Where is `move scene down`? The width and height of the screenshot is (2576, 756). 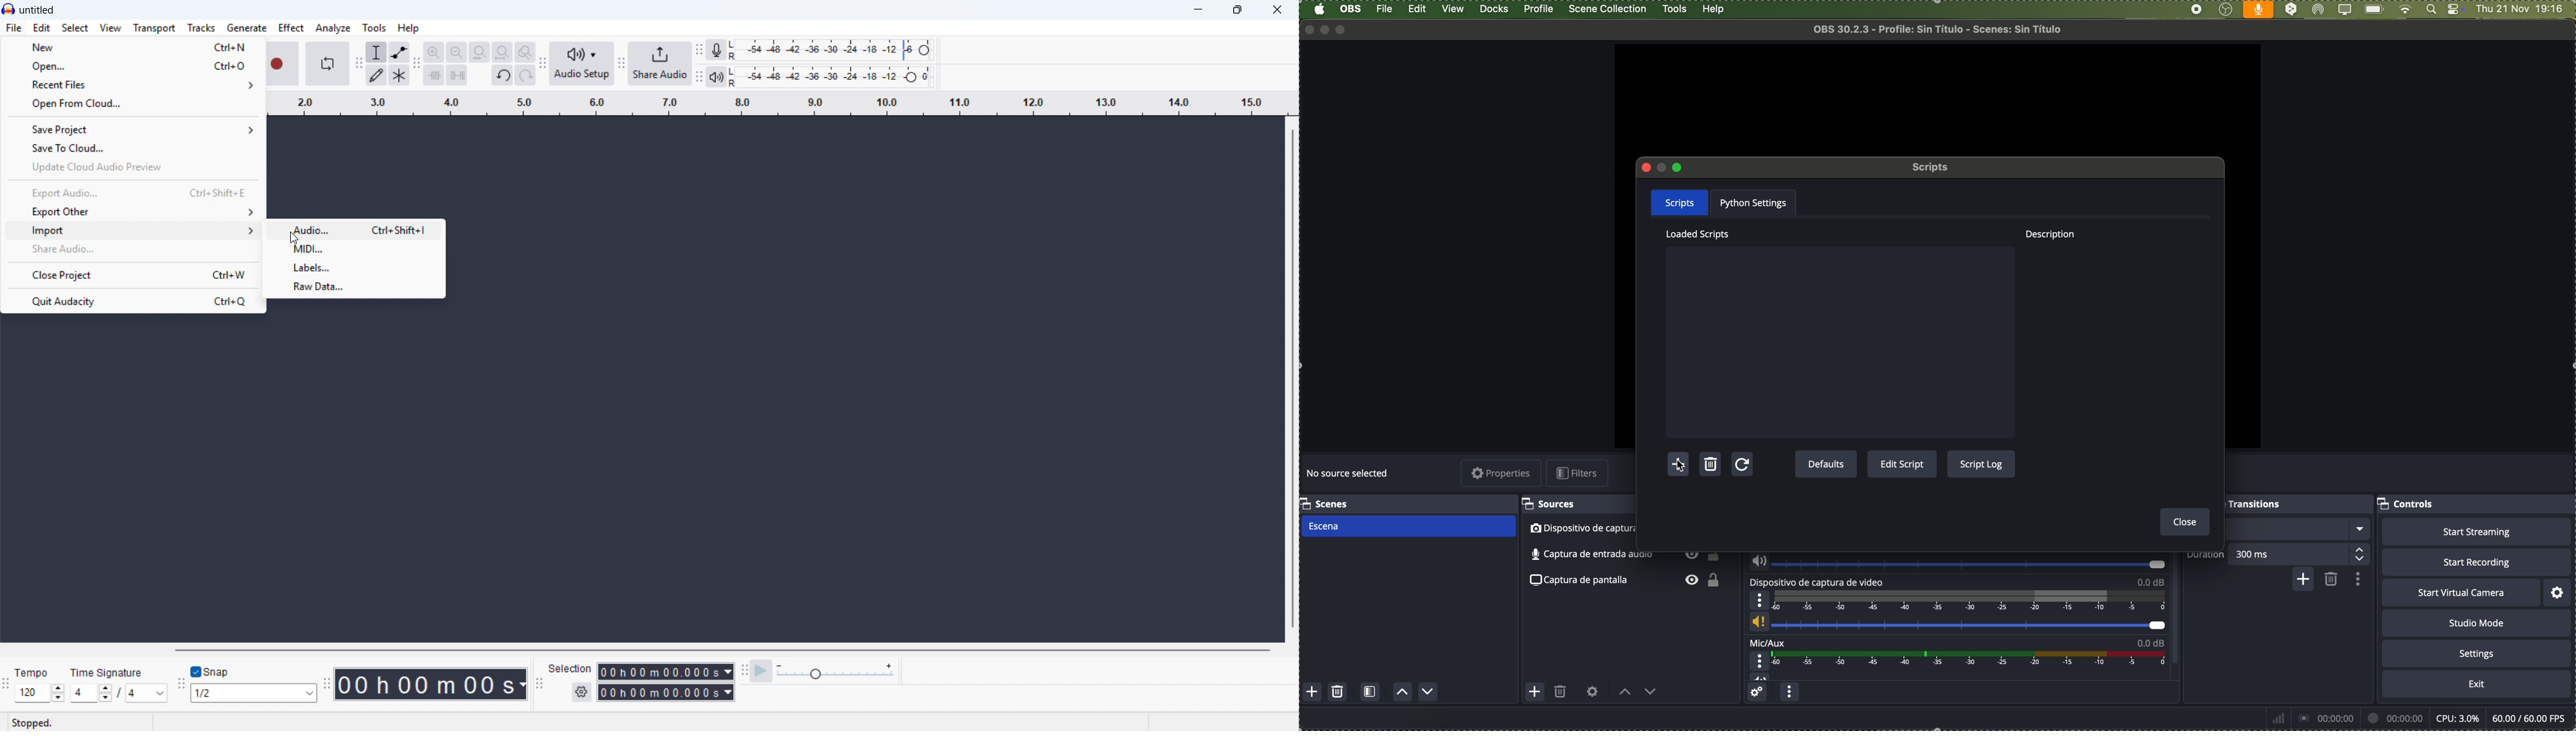 move scene down is located at coordinates (1428, 692).